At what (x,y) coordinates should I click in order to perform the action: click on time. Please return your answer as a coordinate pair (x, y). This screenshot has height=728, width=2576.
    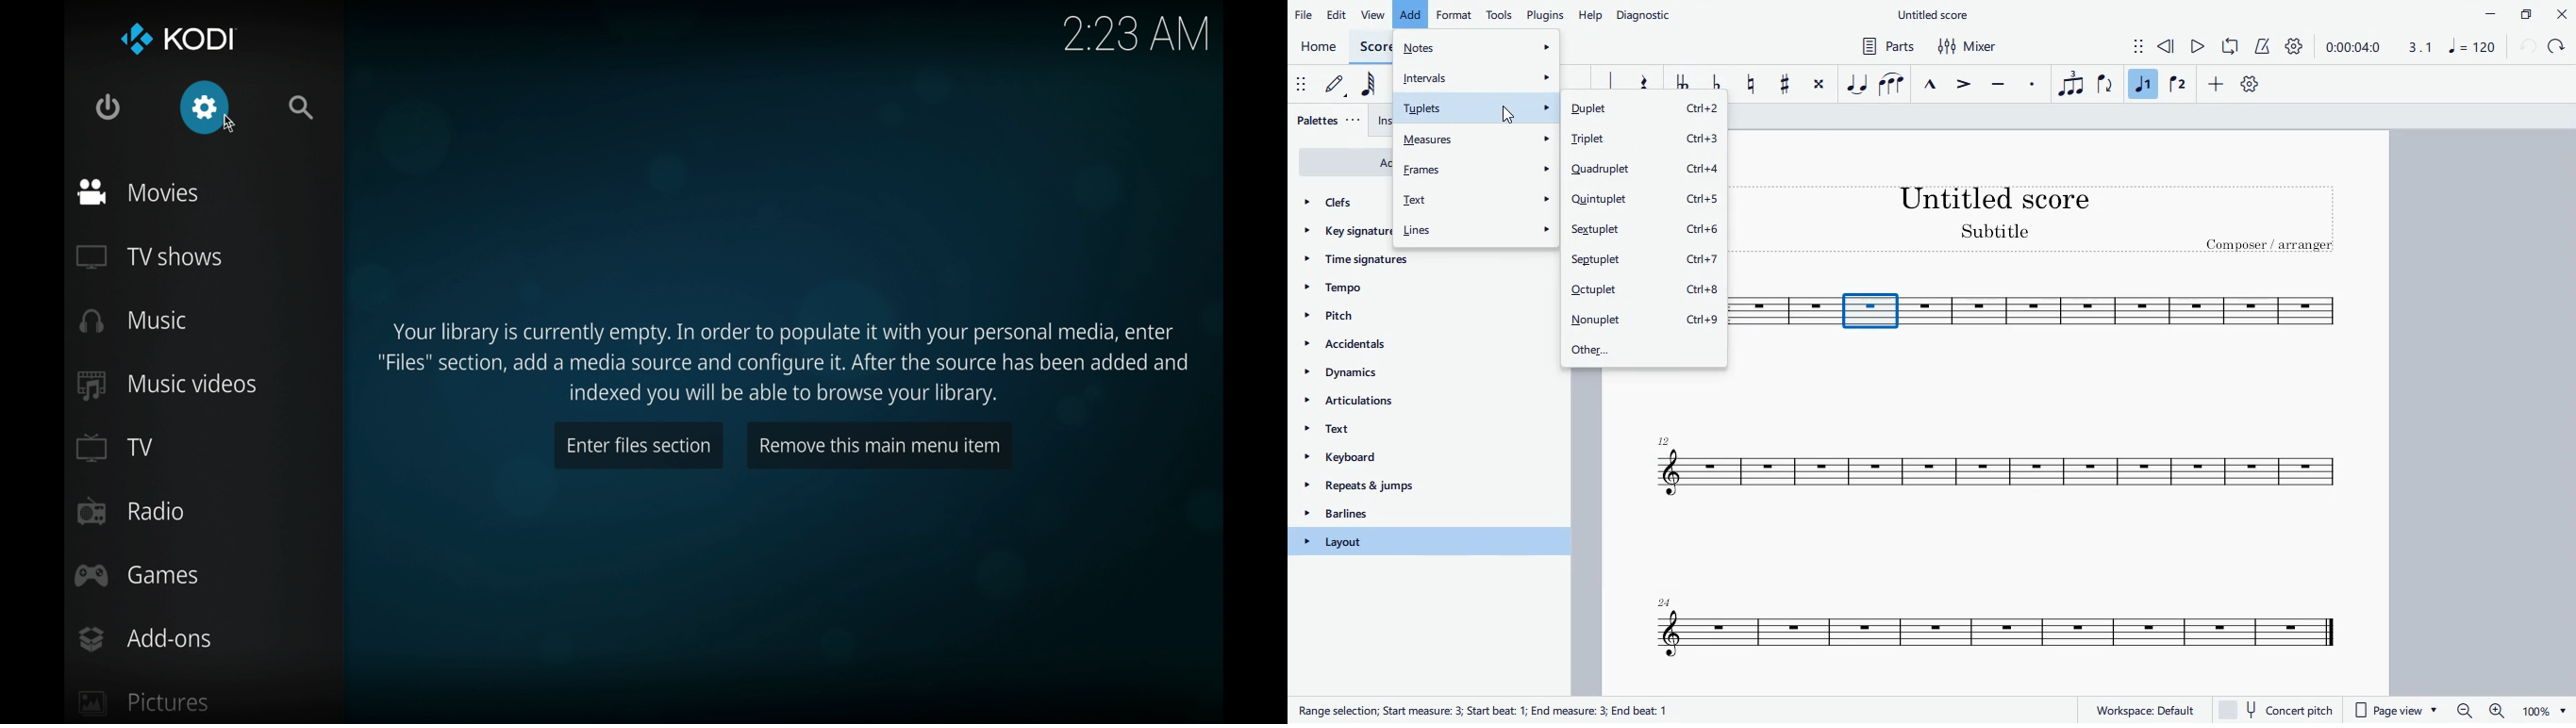
    Looking at the image, I should click on (2352, 46).